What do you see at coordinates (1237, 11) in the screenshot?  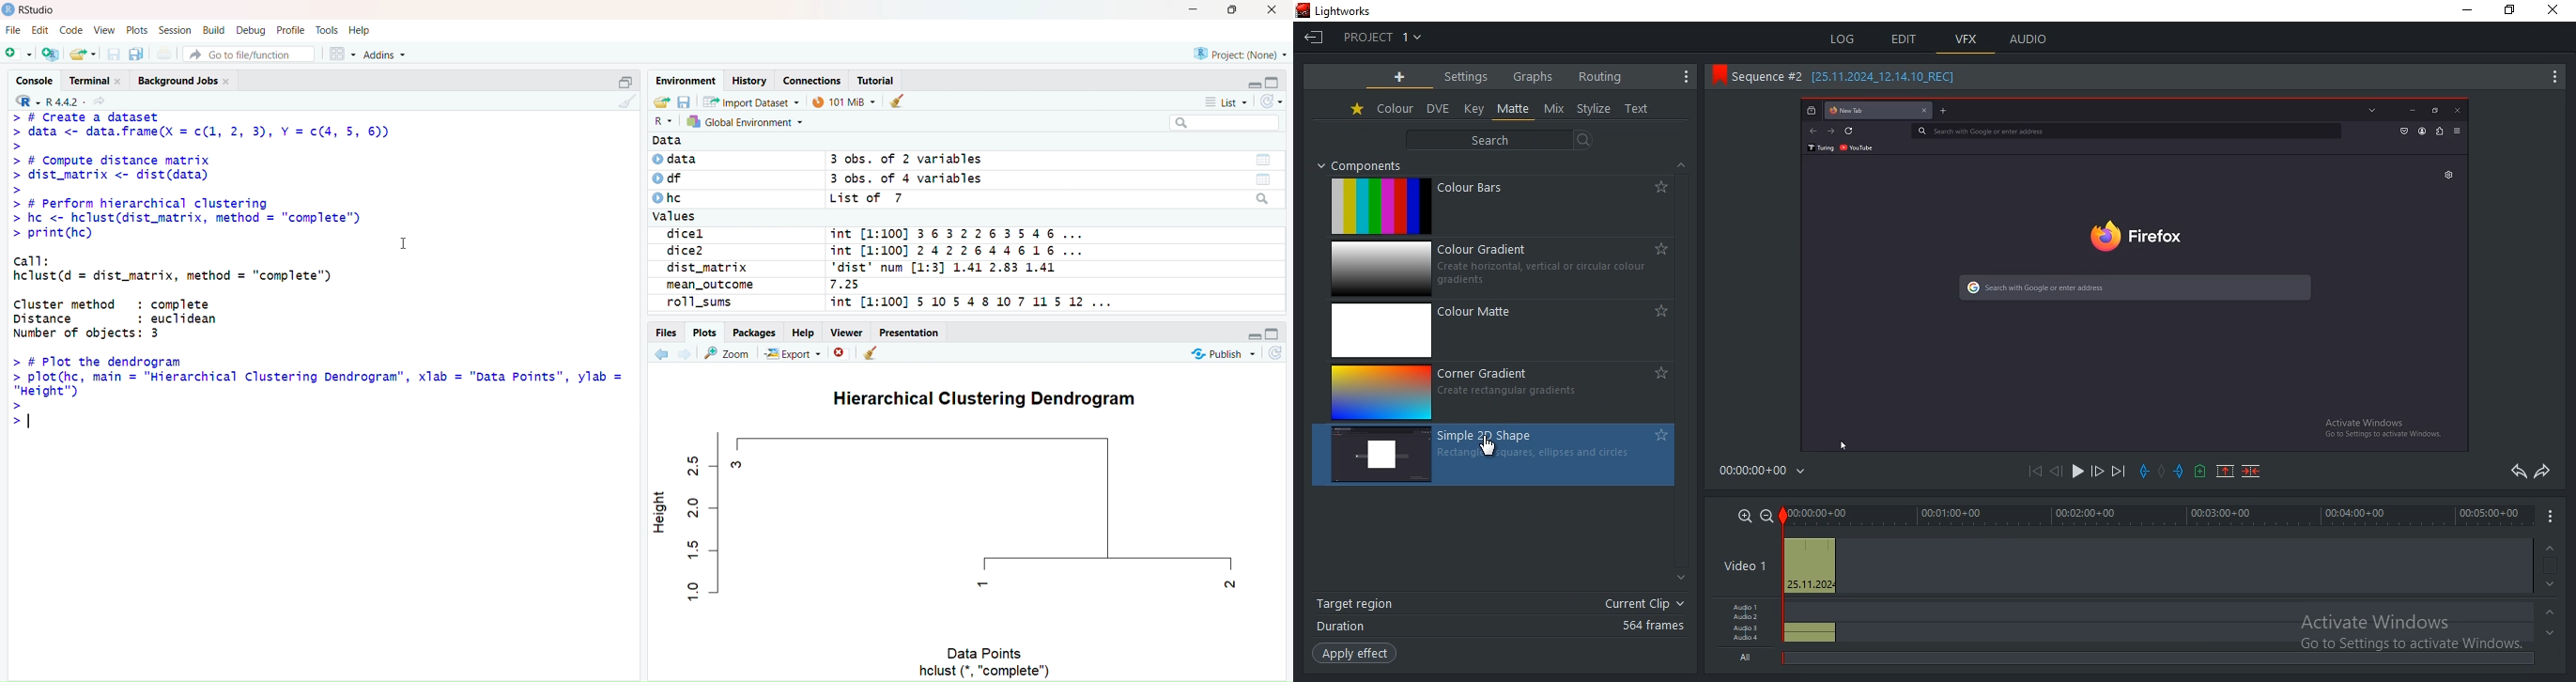 I see `Maximize/Restore` at bounding box center [1237, 11].